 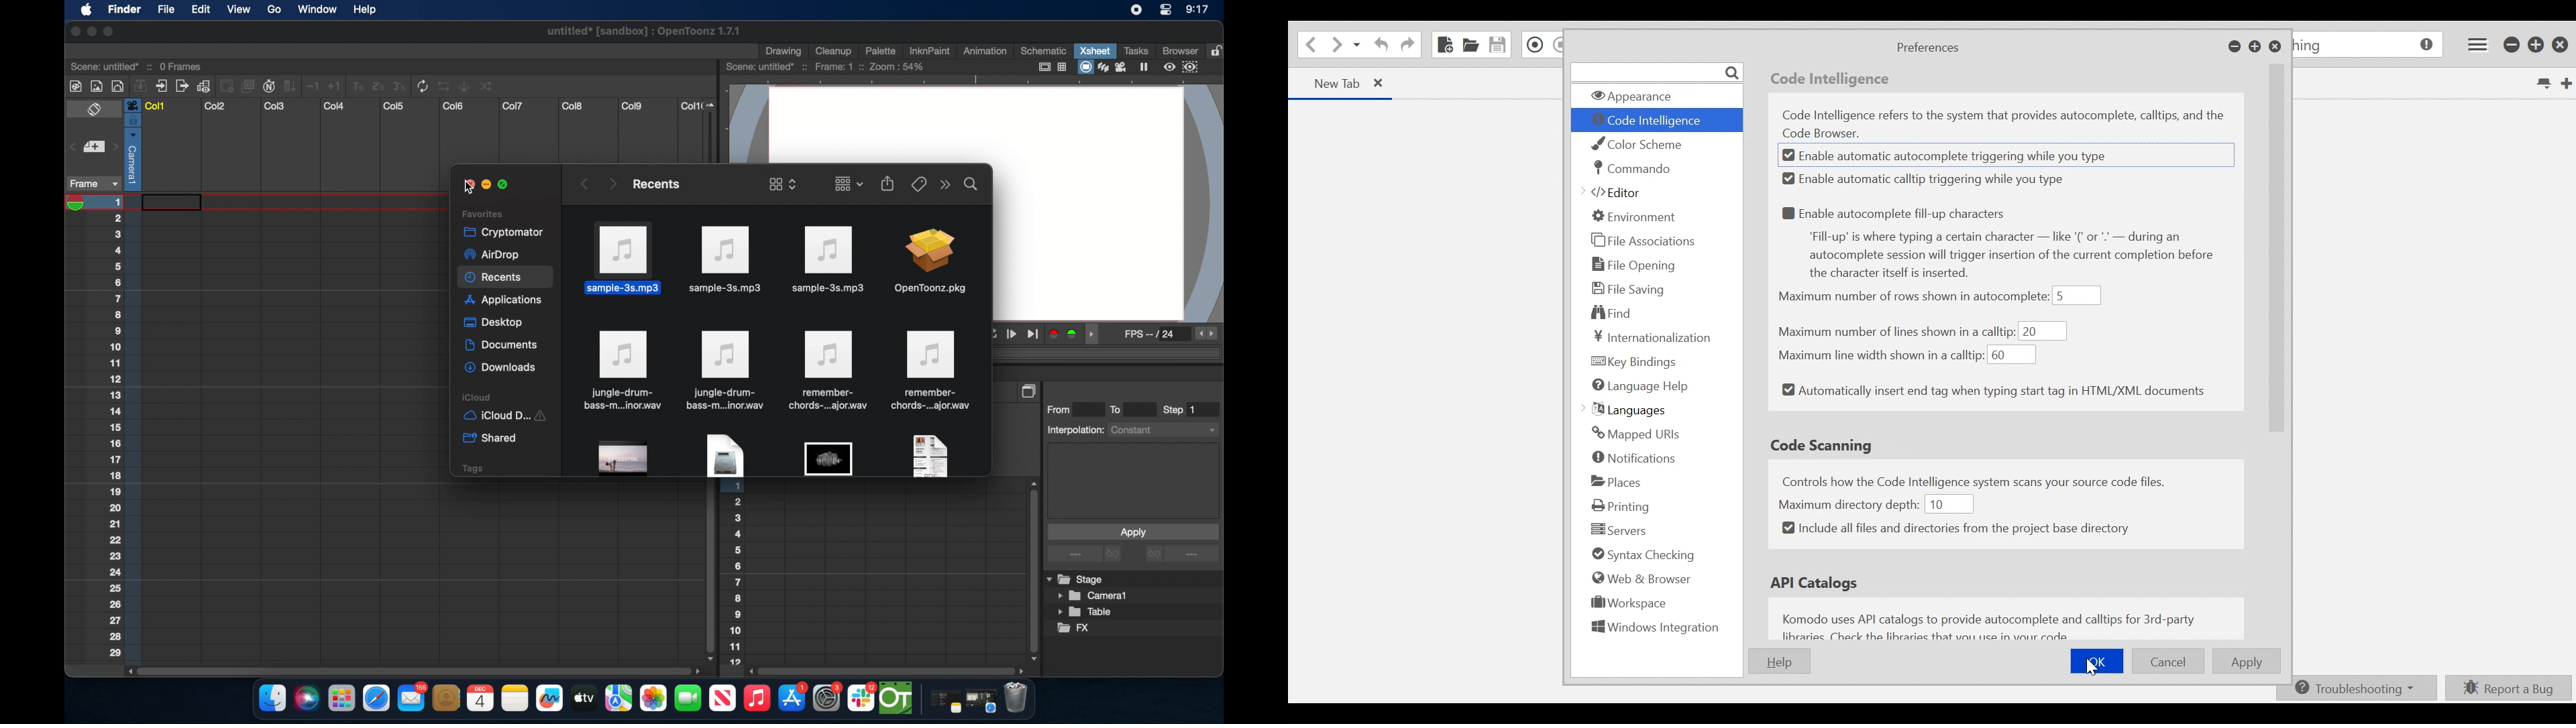 I want to click on shared, so click(x=492, y=438).